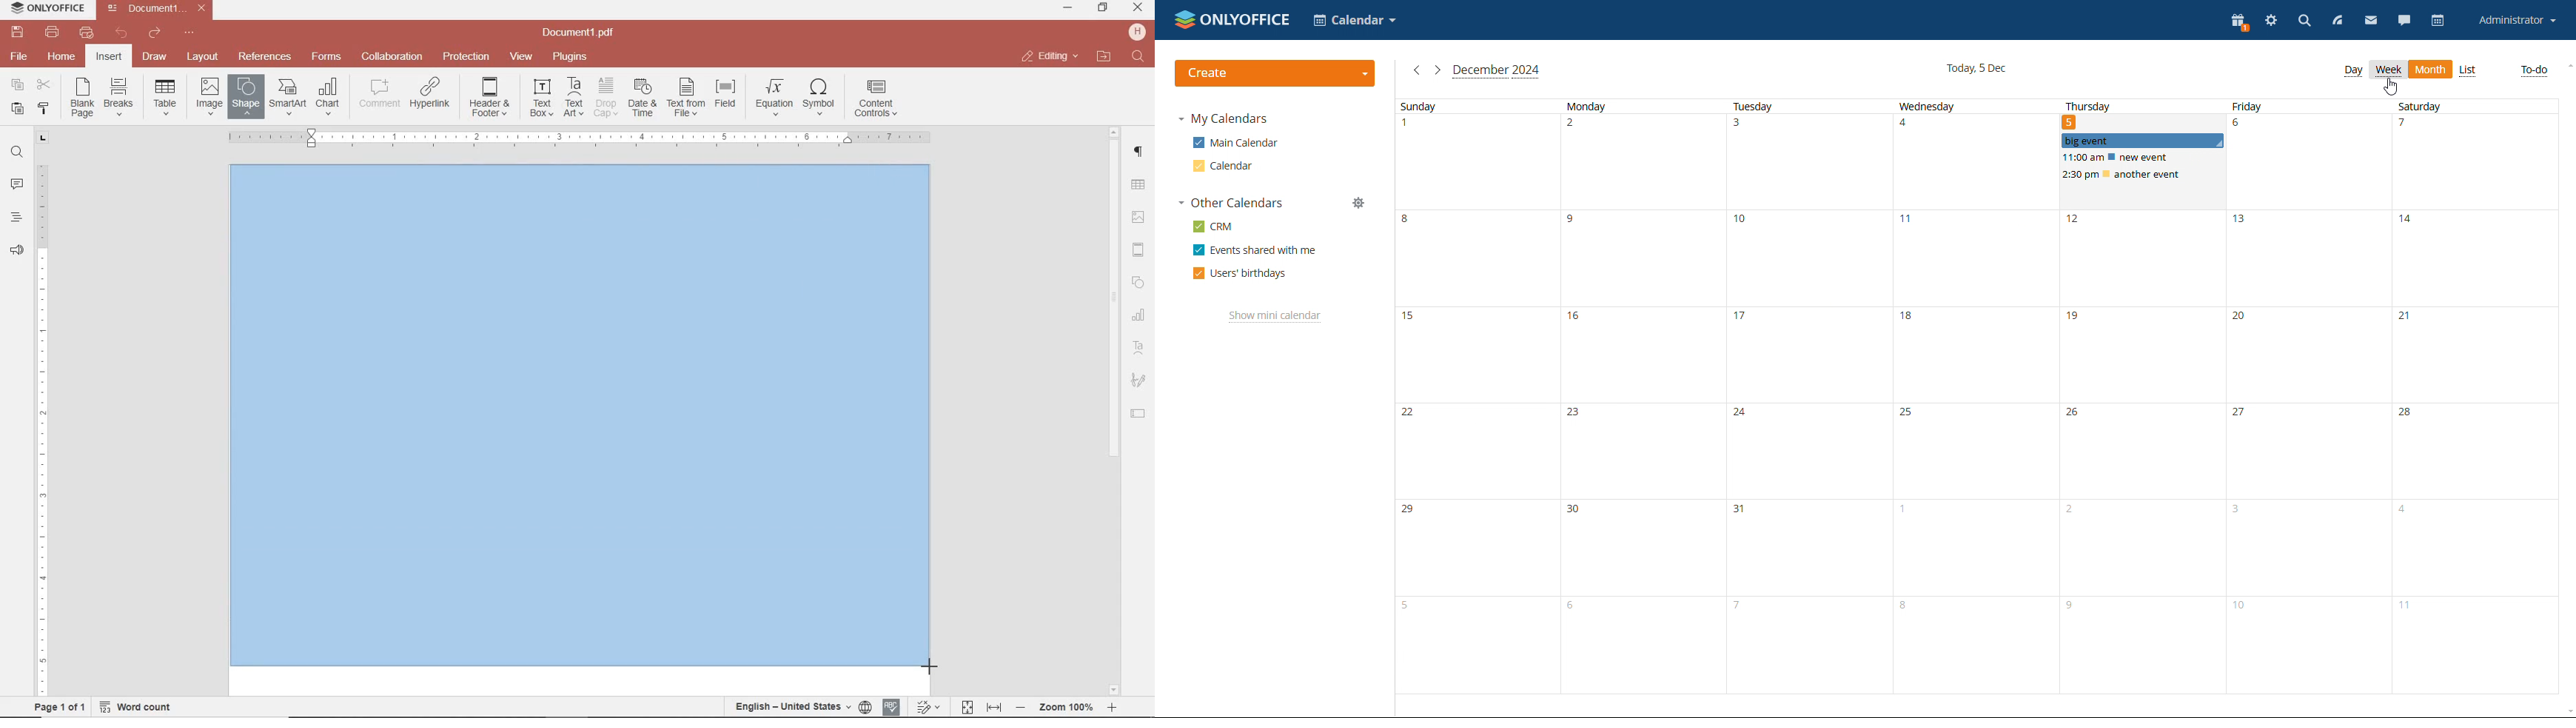  Describe the element at coordinates (1418, 70) in the screenshot. I see `previous month` at that location.